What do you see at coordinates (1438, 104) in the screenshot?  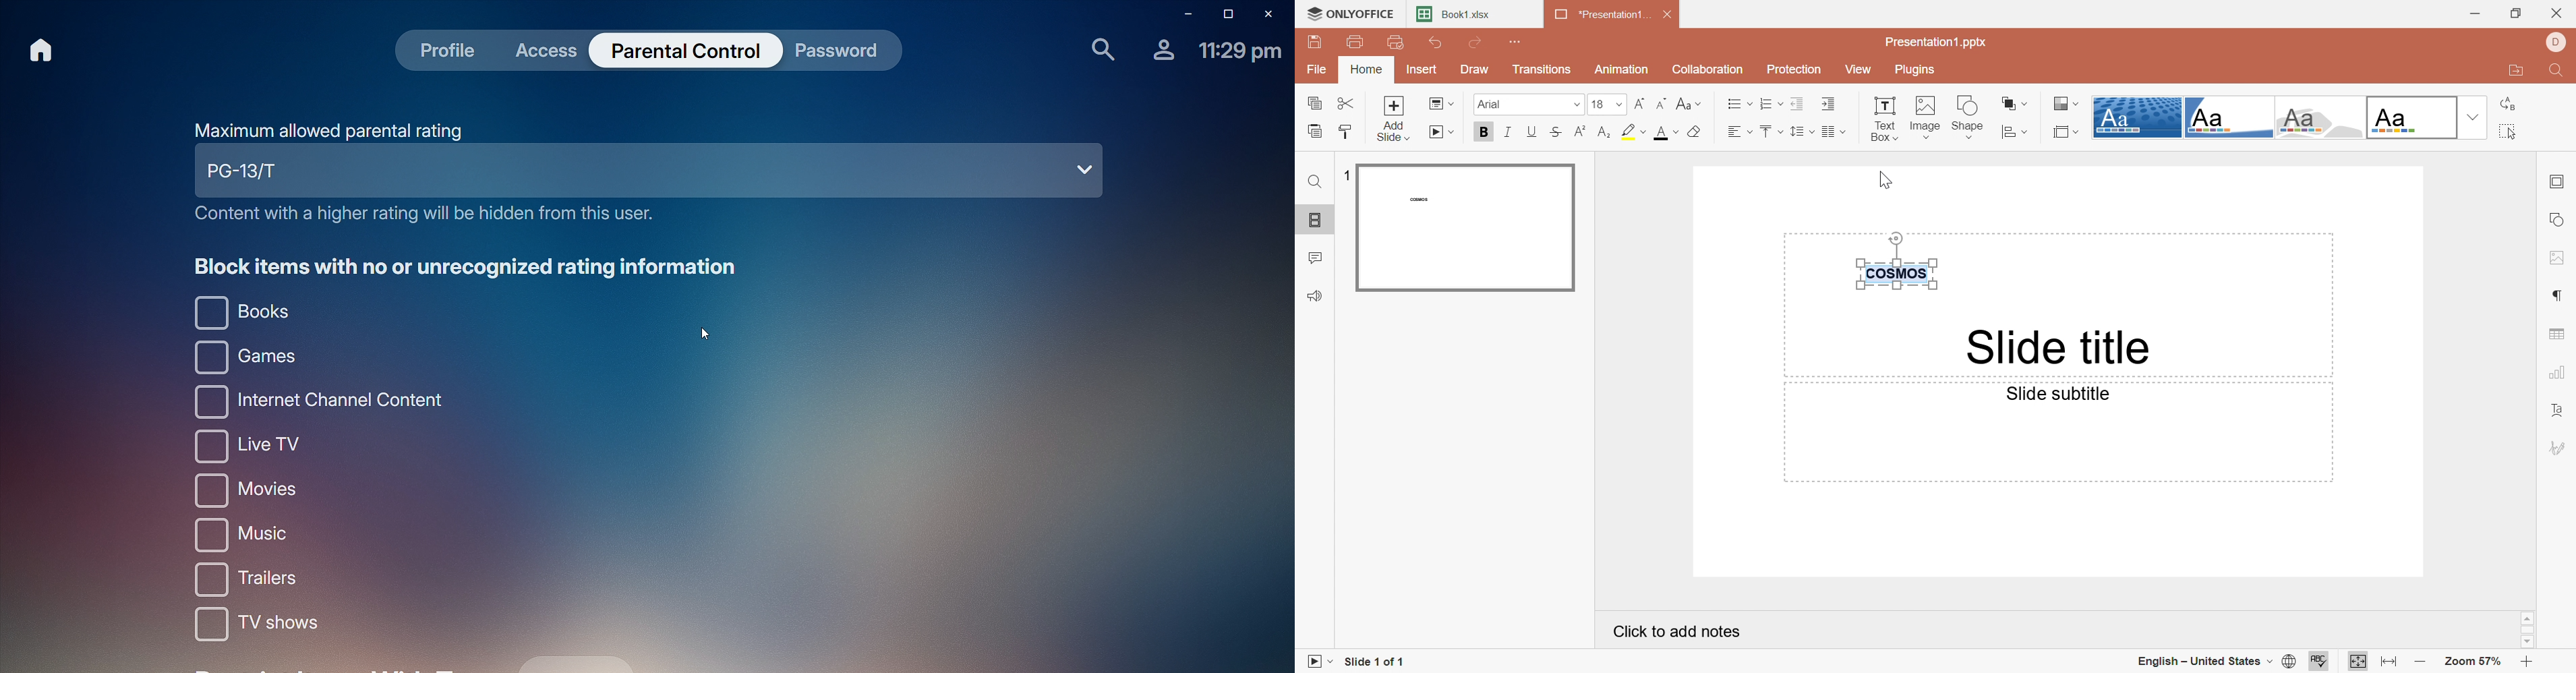 I see `Change slide layout` at bounding box center [1438, 104].